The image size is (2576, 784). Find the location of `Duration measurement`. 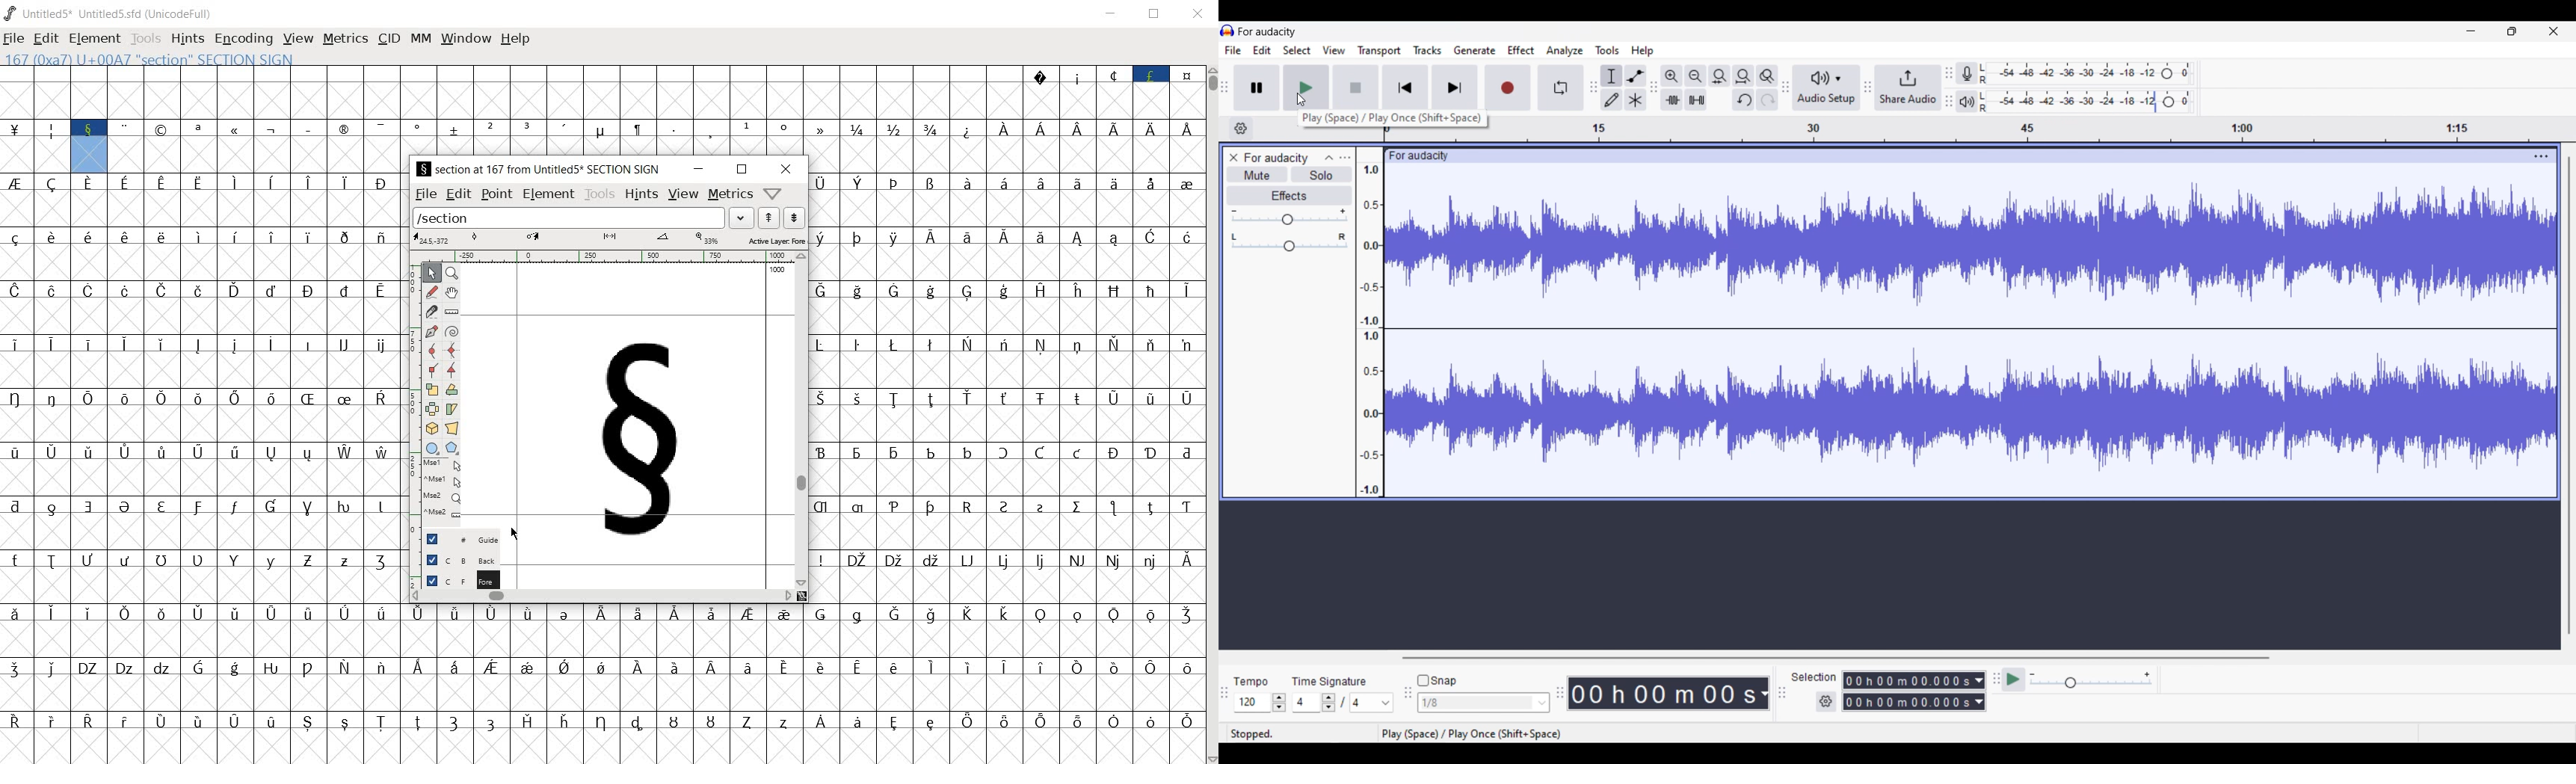

Duration measurement is located at coordinates (1980, 692).